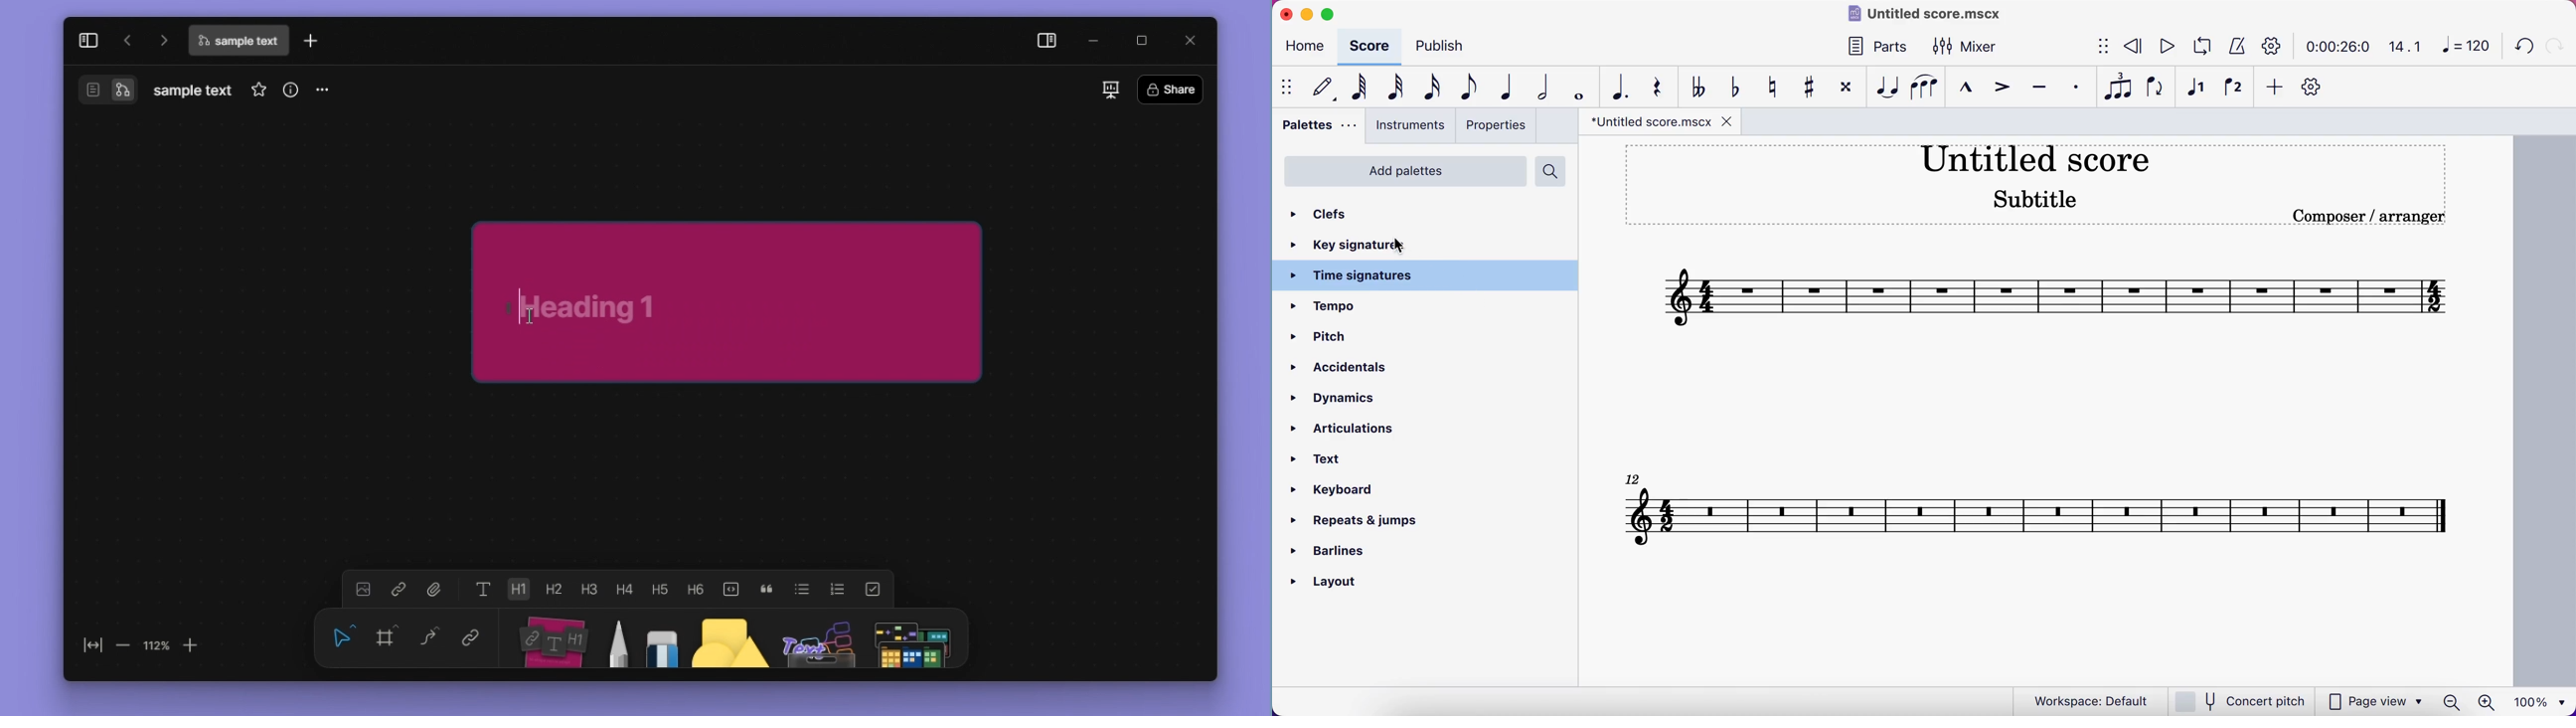 The width and height of the screenshot is (2576, 728). I want to click on to do list, so click(873, 590).